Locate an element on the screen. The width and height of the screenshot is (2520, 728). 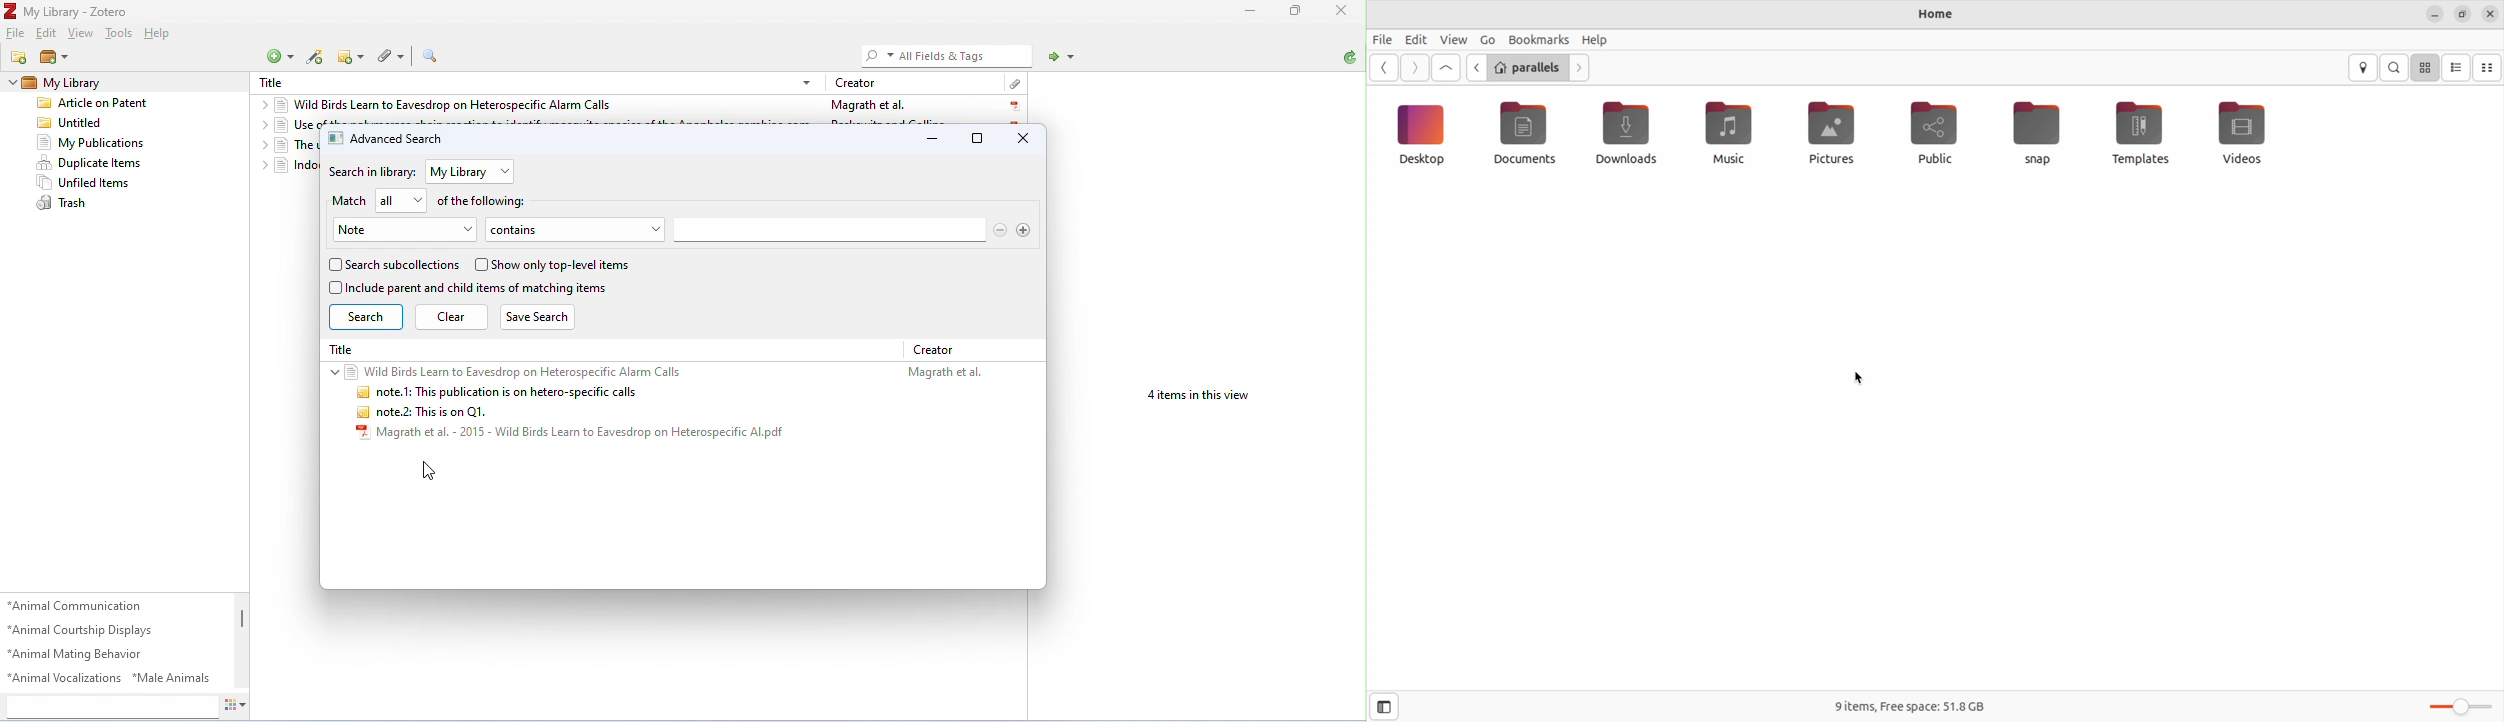
pdf icon is located at coordinates (1015, 106).